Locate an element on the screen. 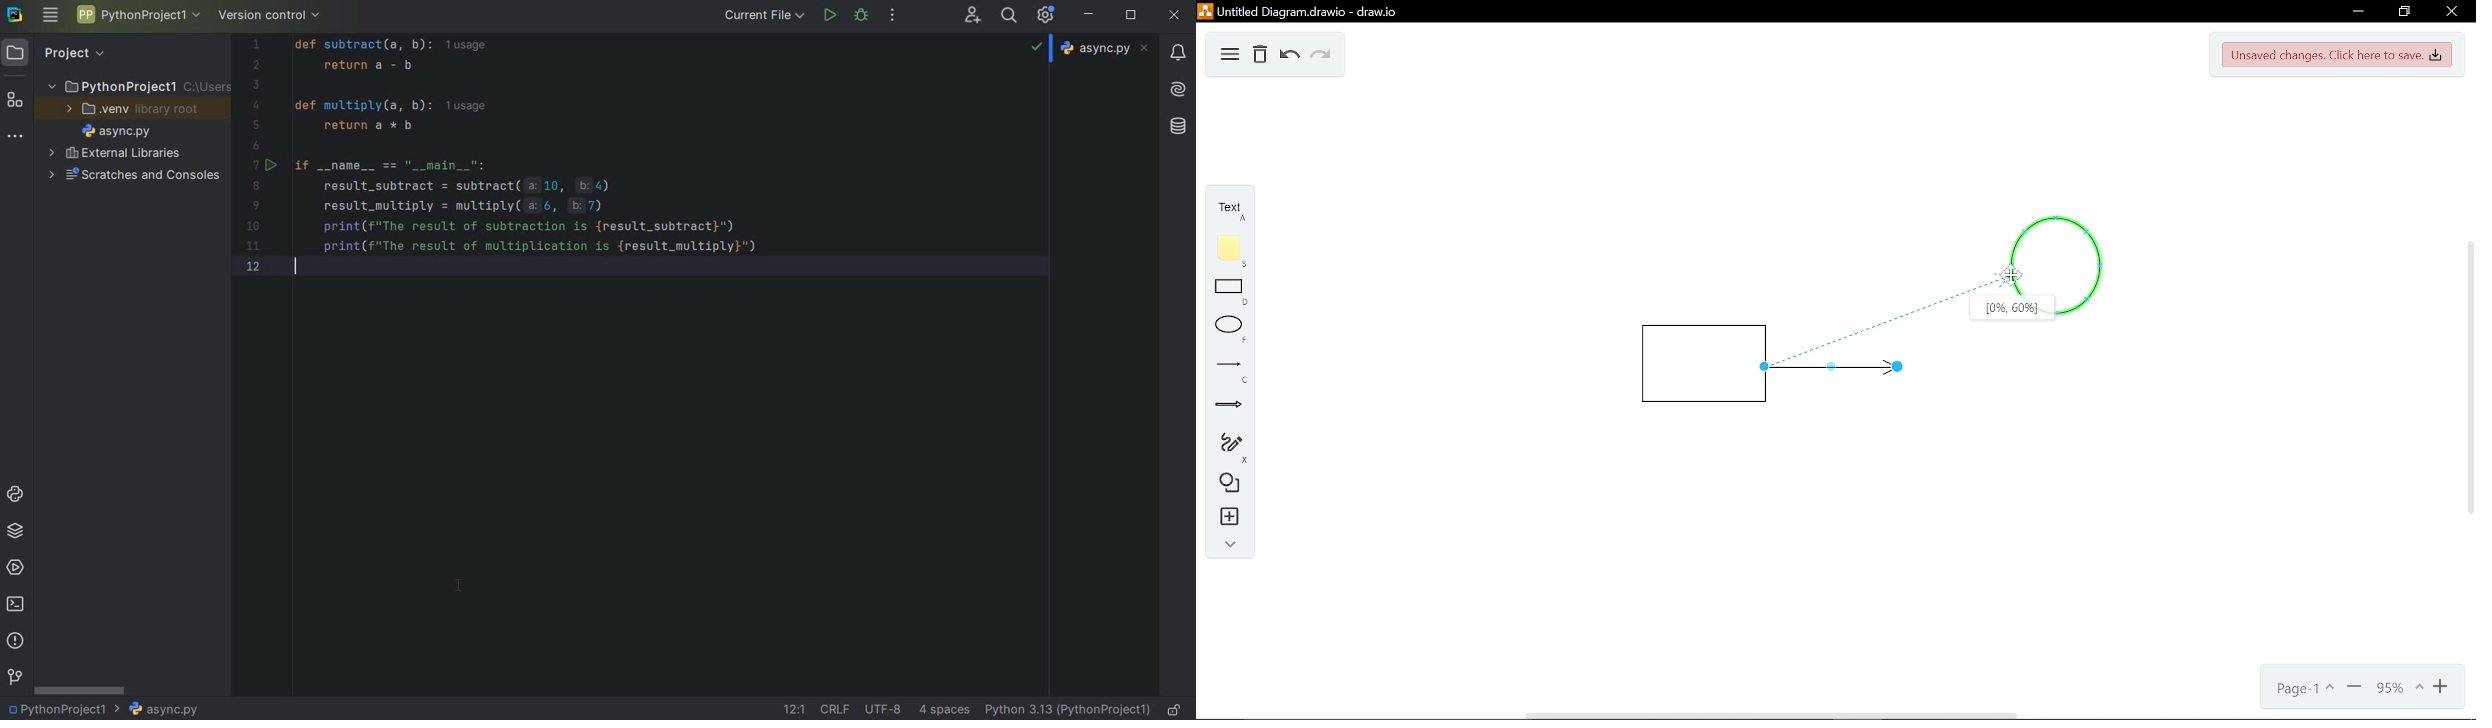 This screenshot has height=728, width=2492. Current zoom is located at coordinates (2398, 688).